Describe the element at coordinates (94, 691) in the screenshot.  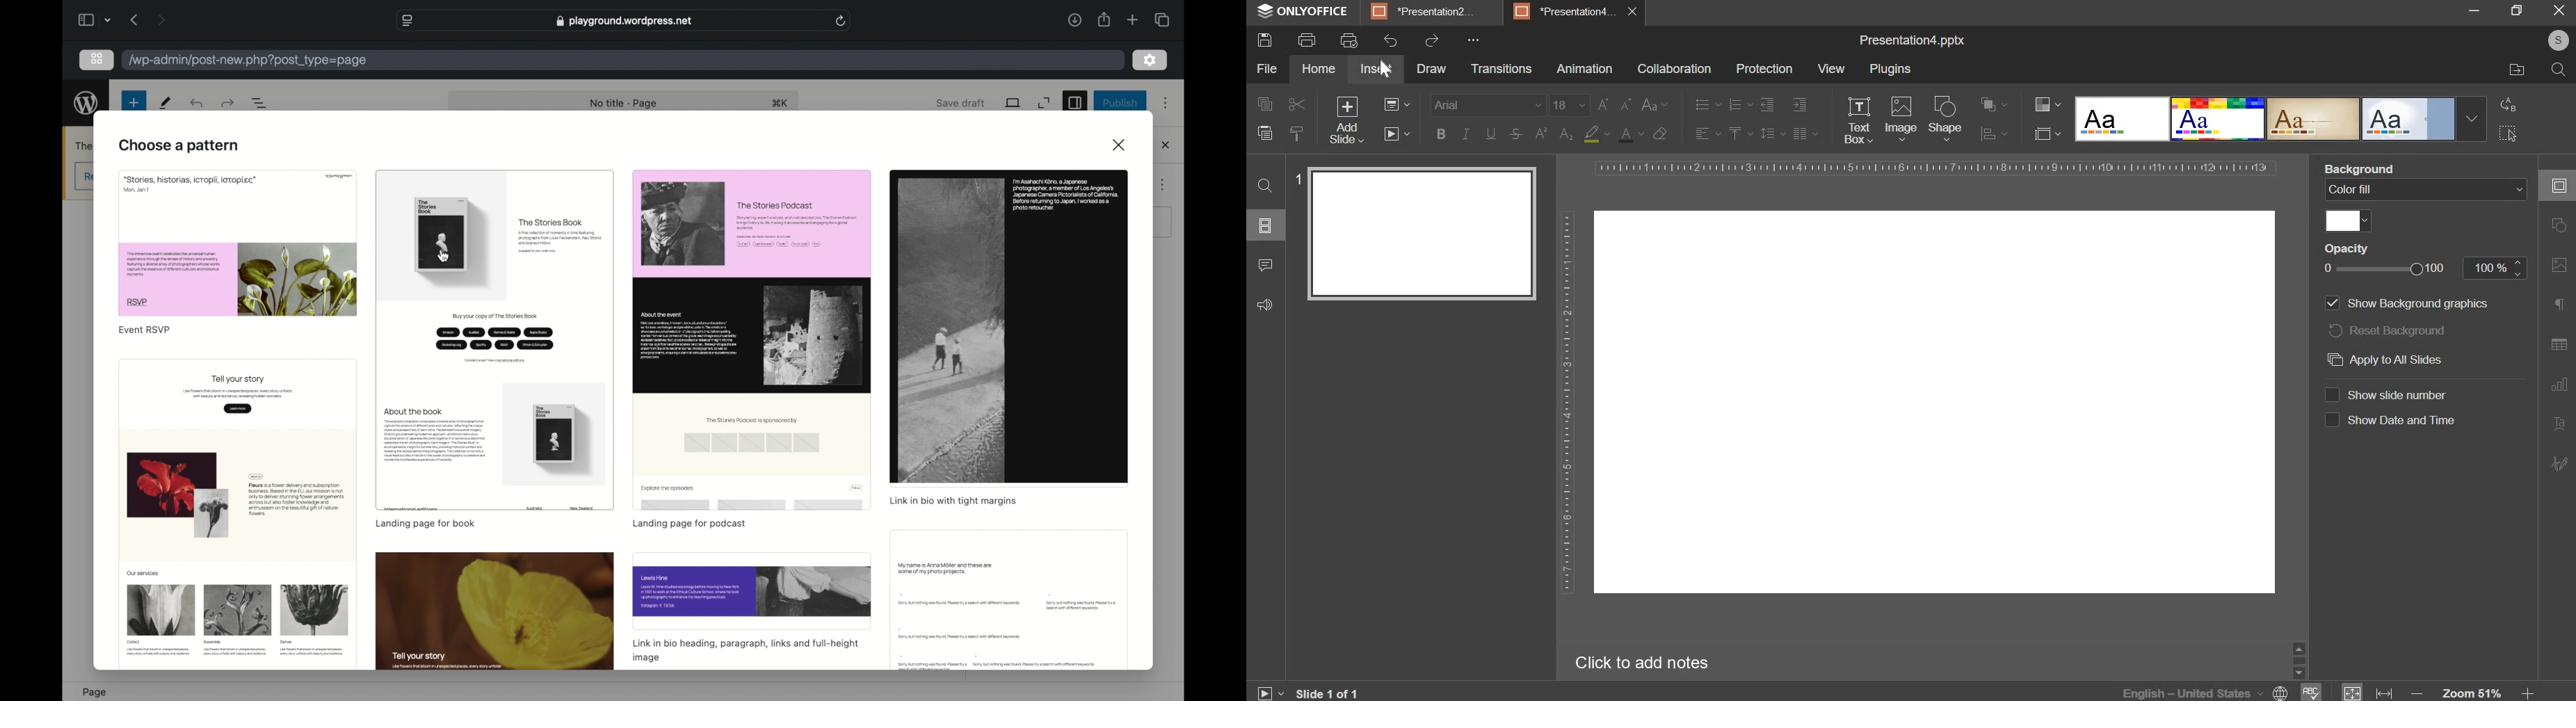
I see `page` at that location.